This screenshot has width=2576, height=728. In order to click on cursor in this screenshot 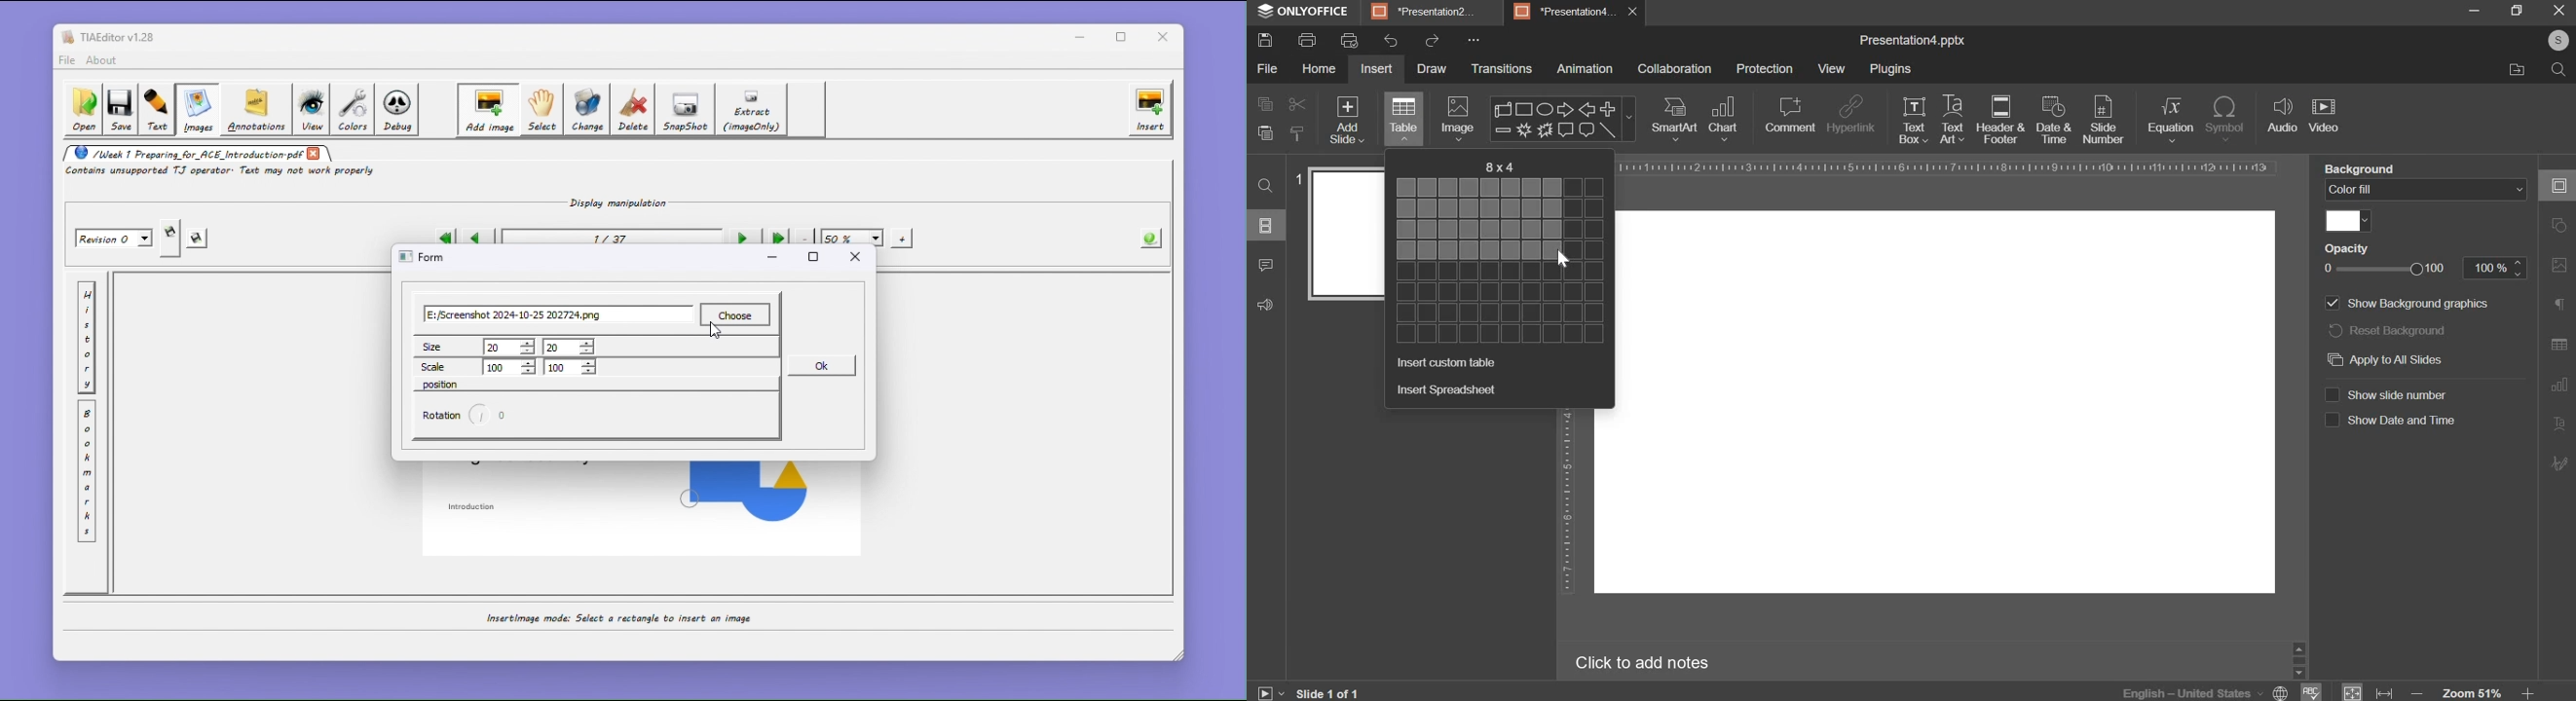, I will do `click(712, 335)`.